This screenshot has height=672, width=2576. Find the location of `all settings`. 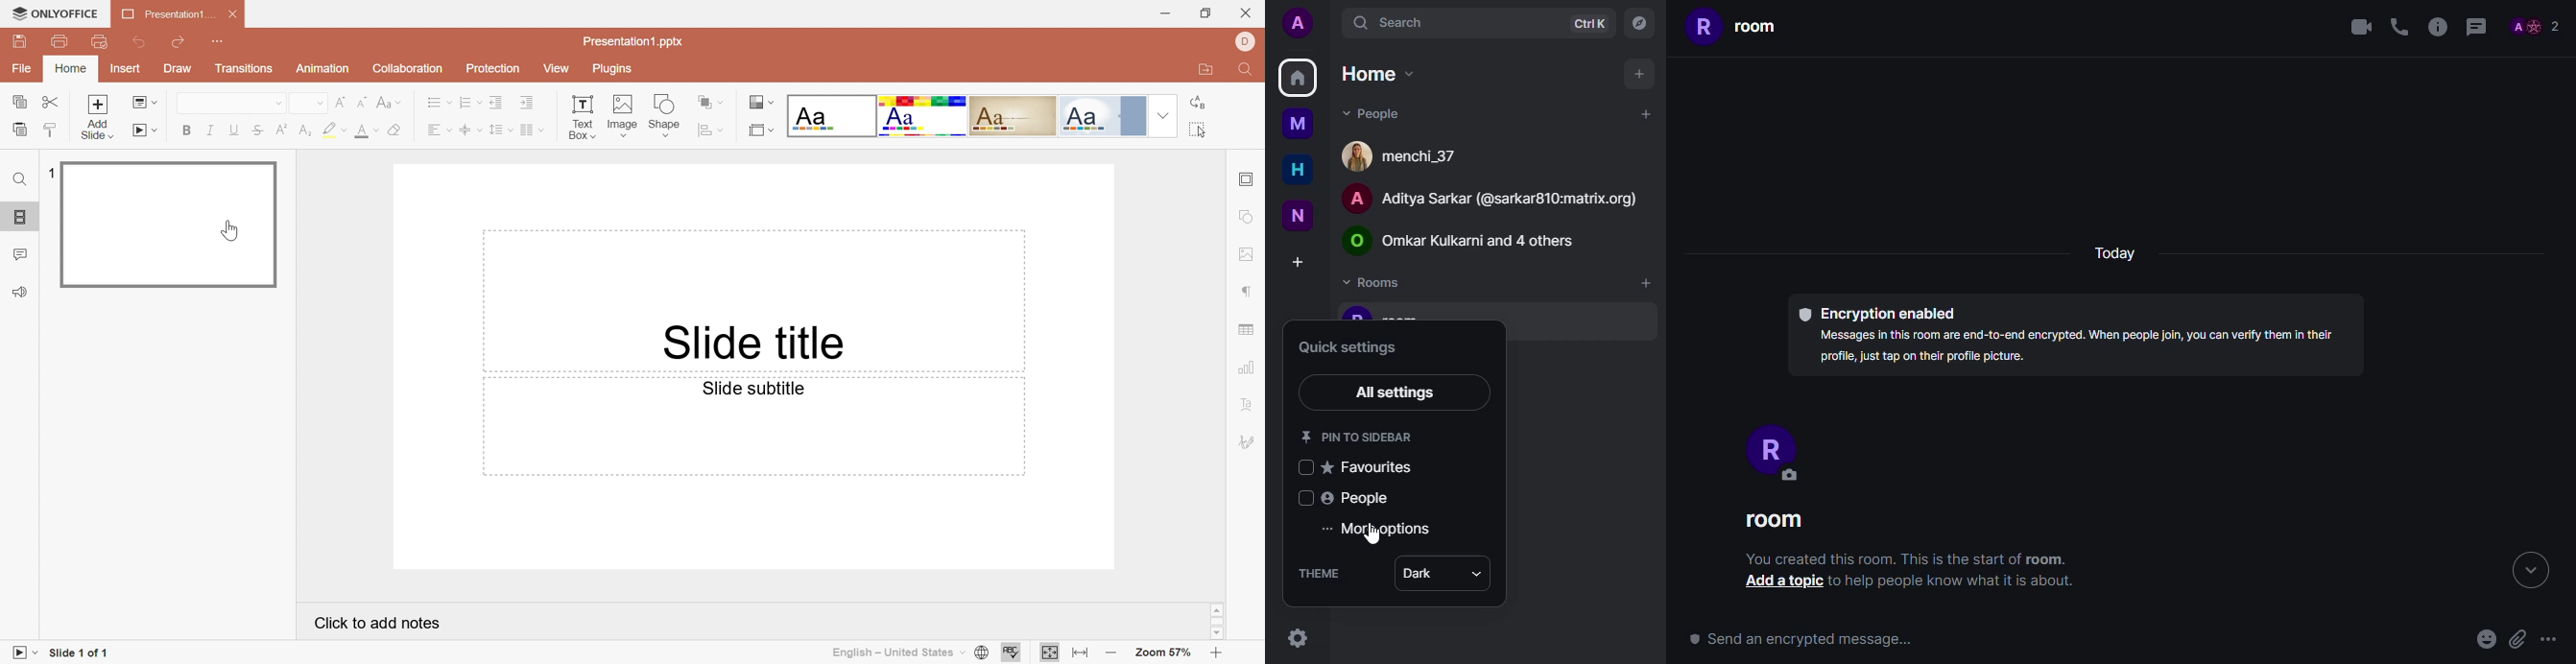

all settings is located at coordinates (1398, 392).